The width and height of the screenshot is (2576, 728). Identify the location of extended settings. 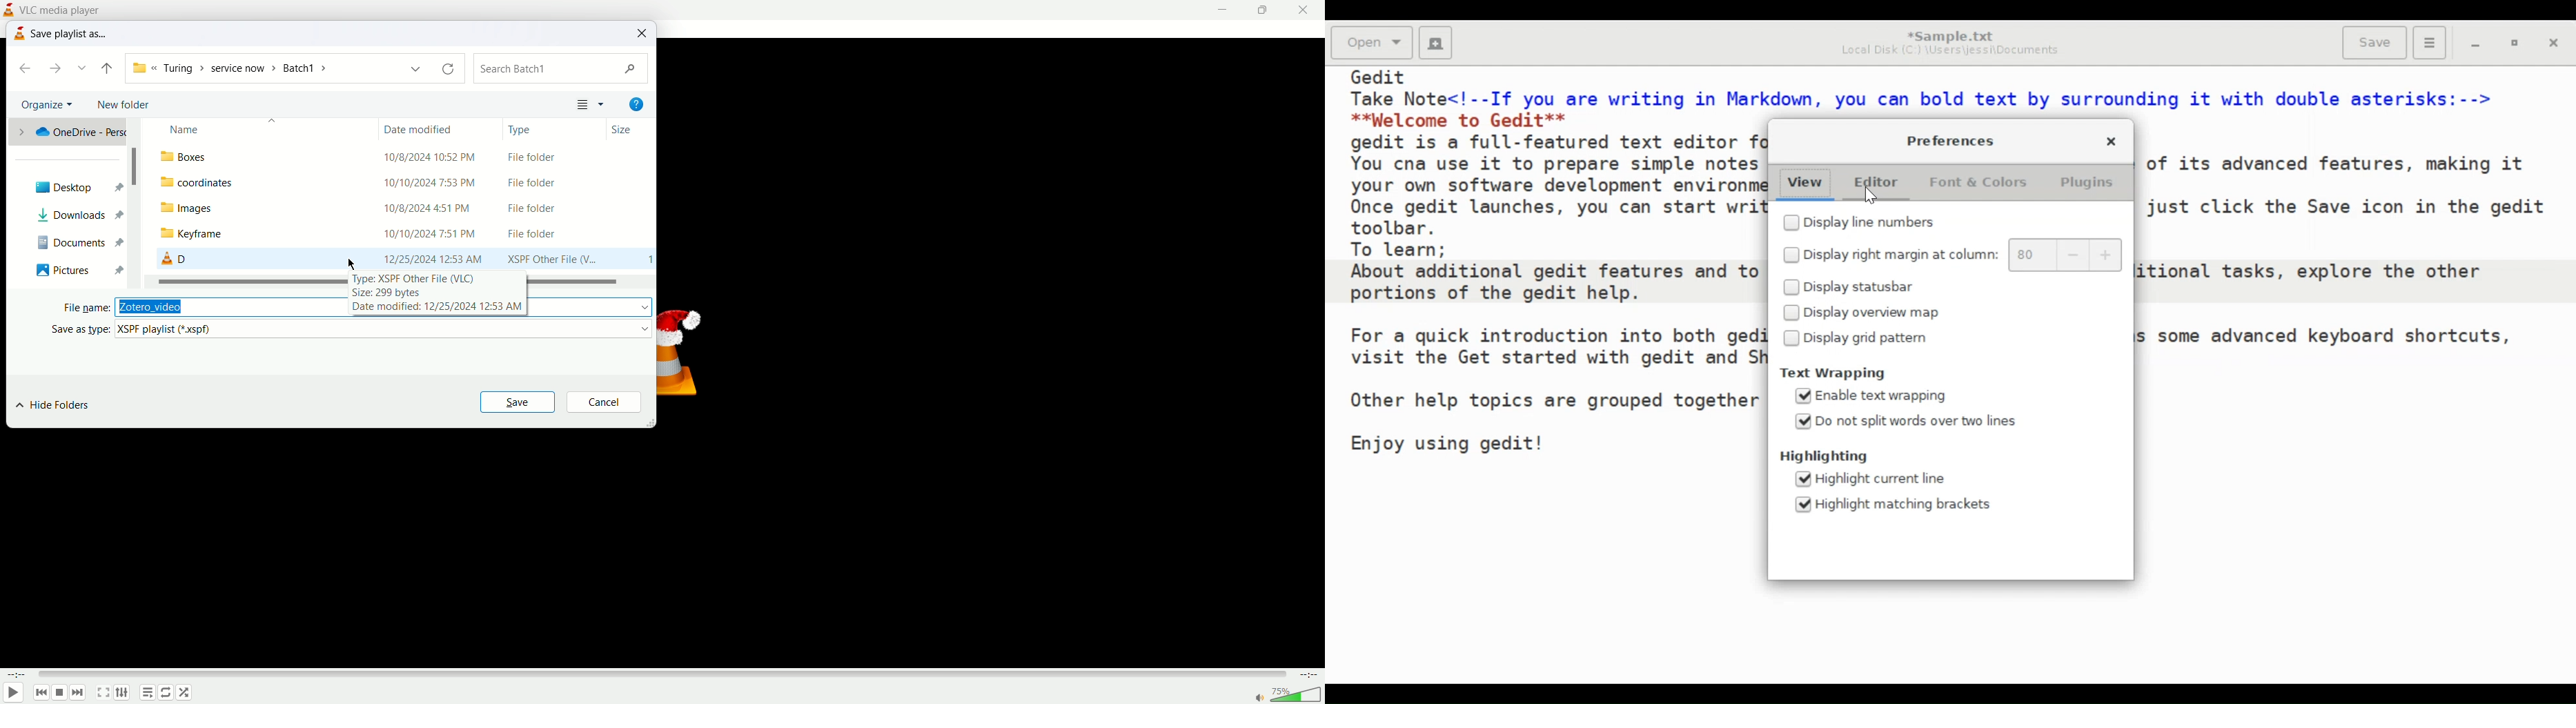
(121, 693).